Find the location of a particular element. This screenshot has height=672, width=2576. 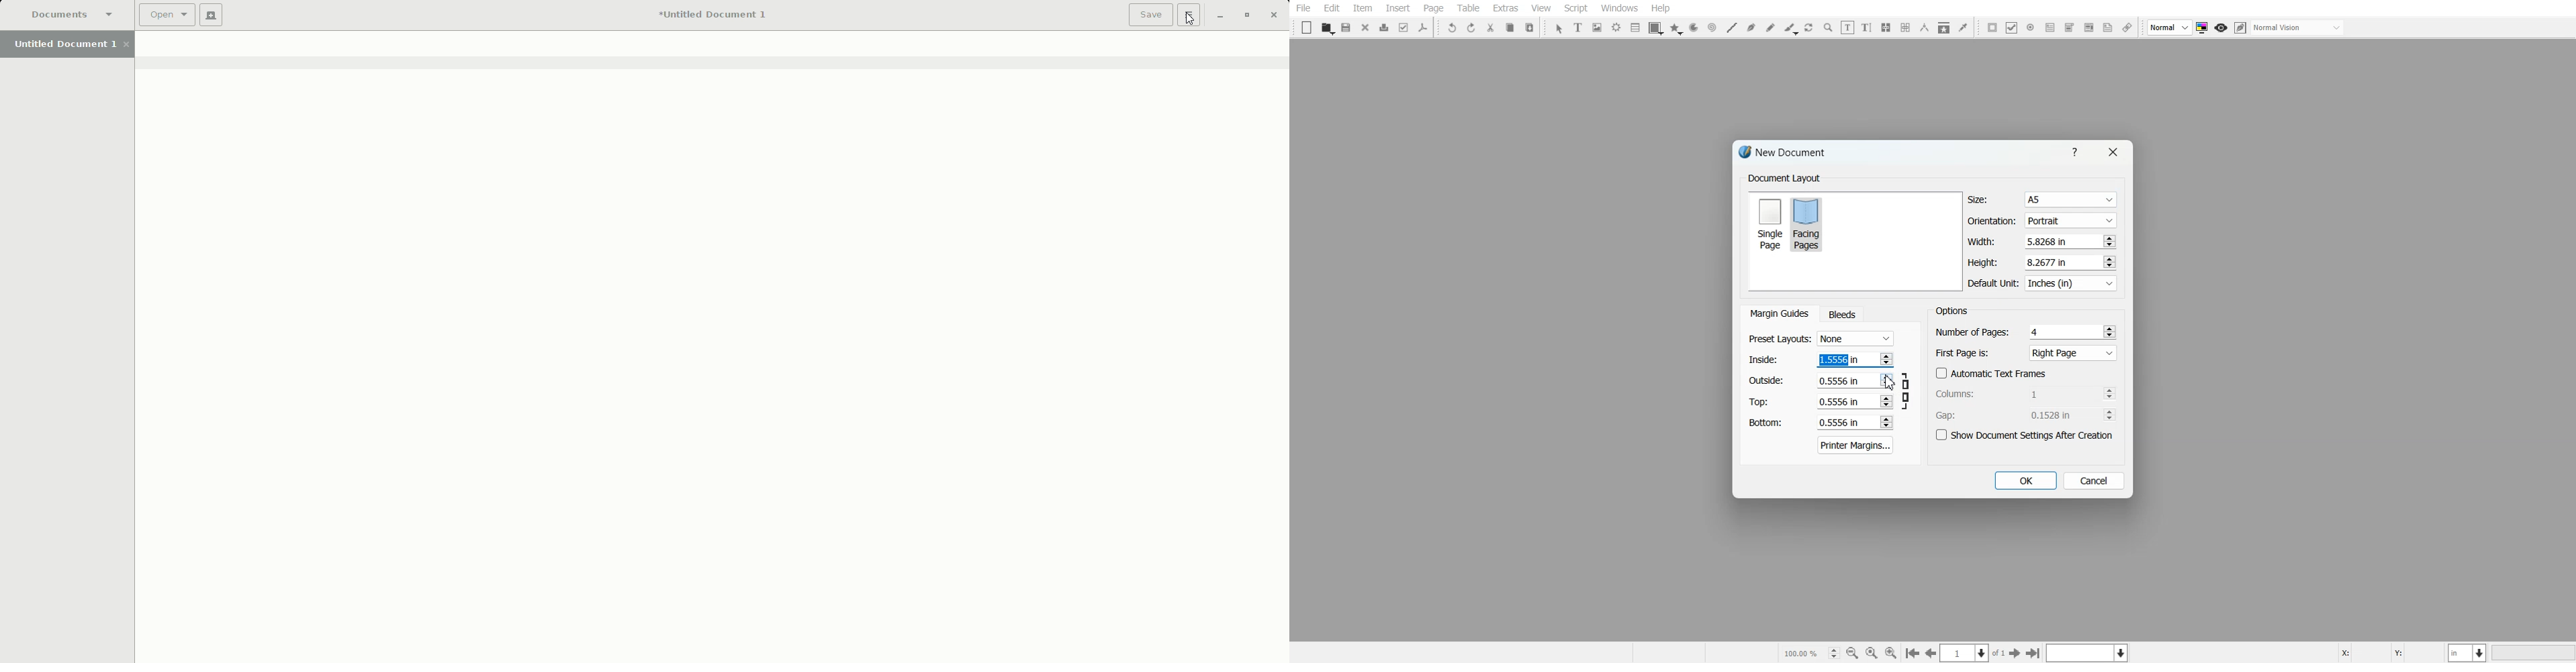

Minimize is located at coordinates (1219, 16).